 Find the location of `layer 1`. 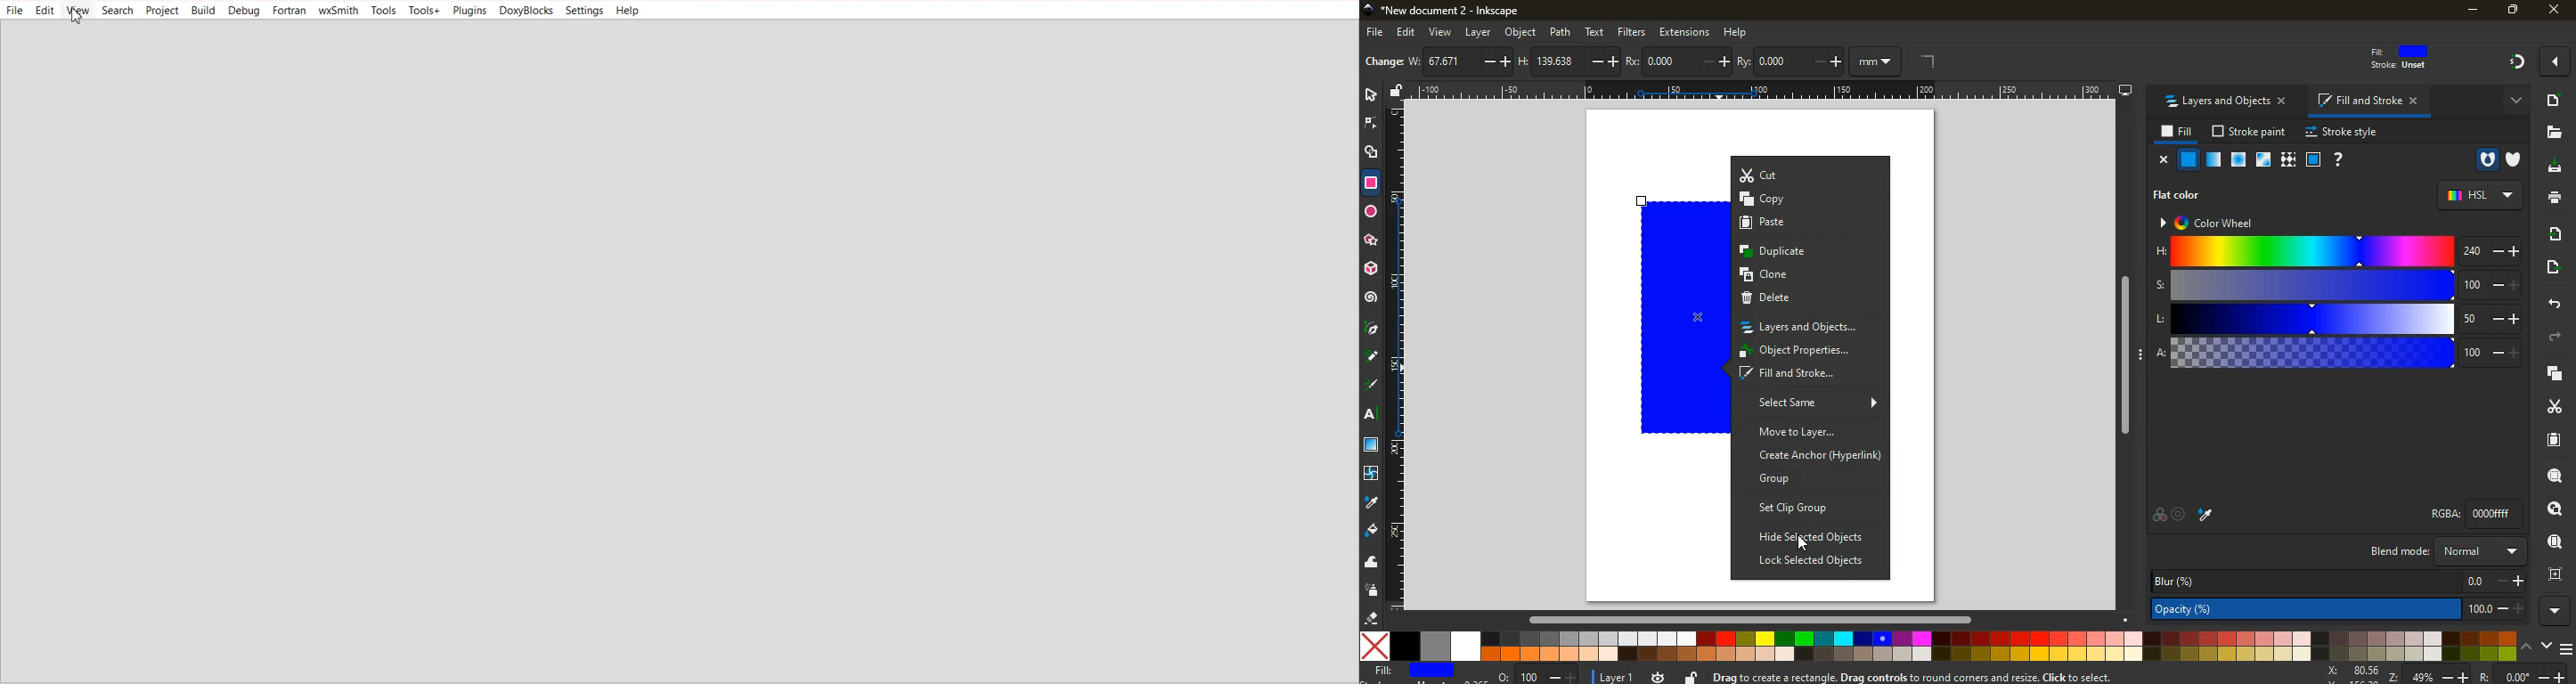

layer 1 is located at coordinates (1616, 678).